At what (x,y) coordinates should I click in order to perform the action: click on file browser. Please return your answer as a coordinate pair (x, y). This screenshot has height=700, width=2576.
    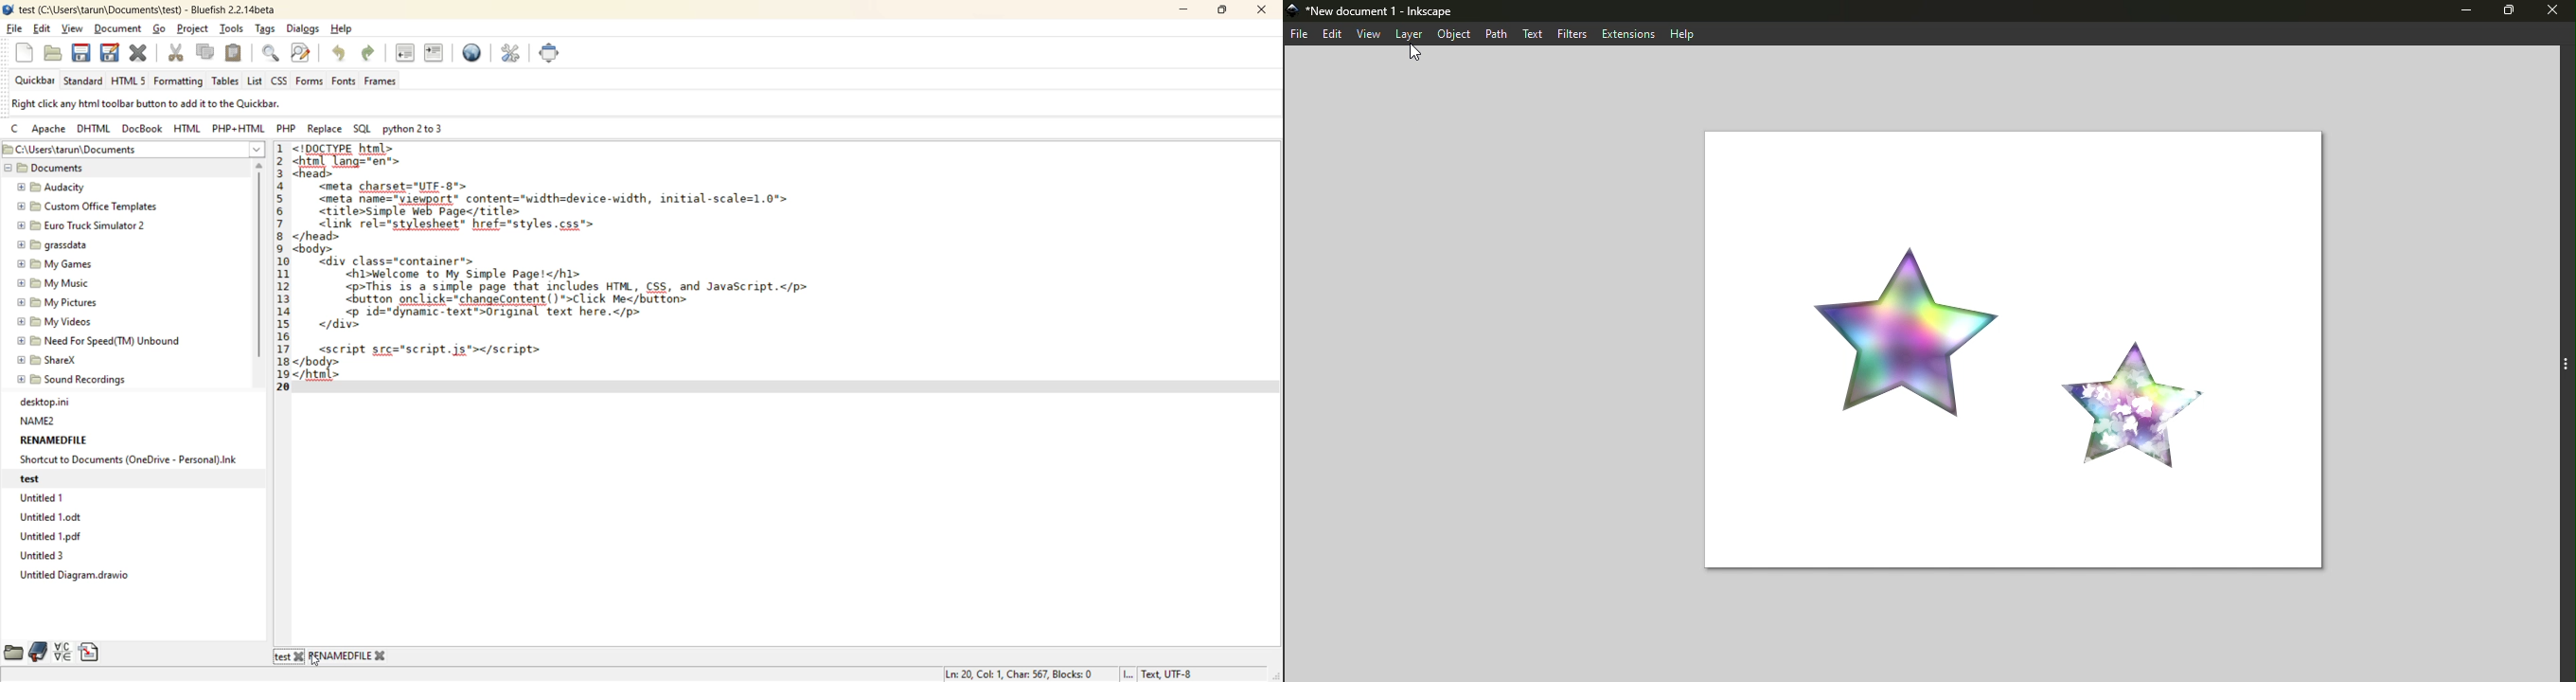
    Looking at the image, I should click on (15, 654).